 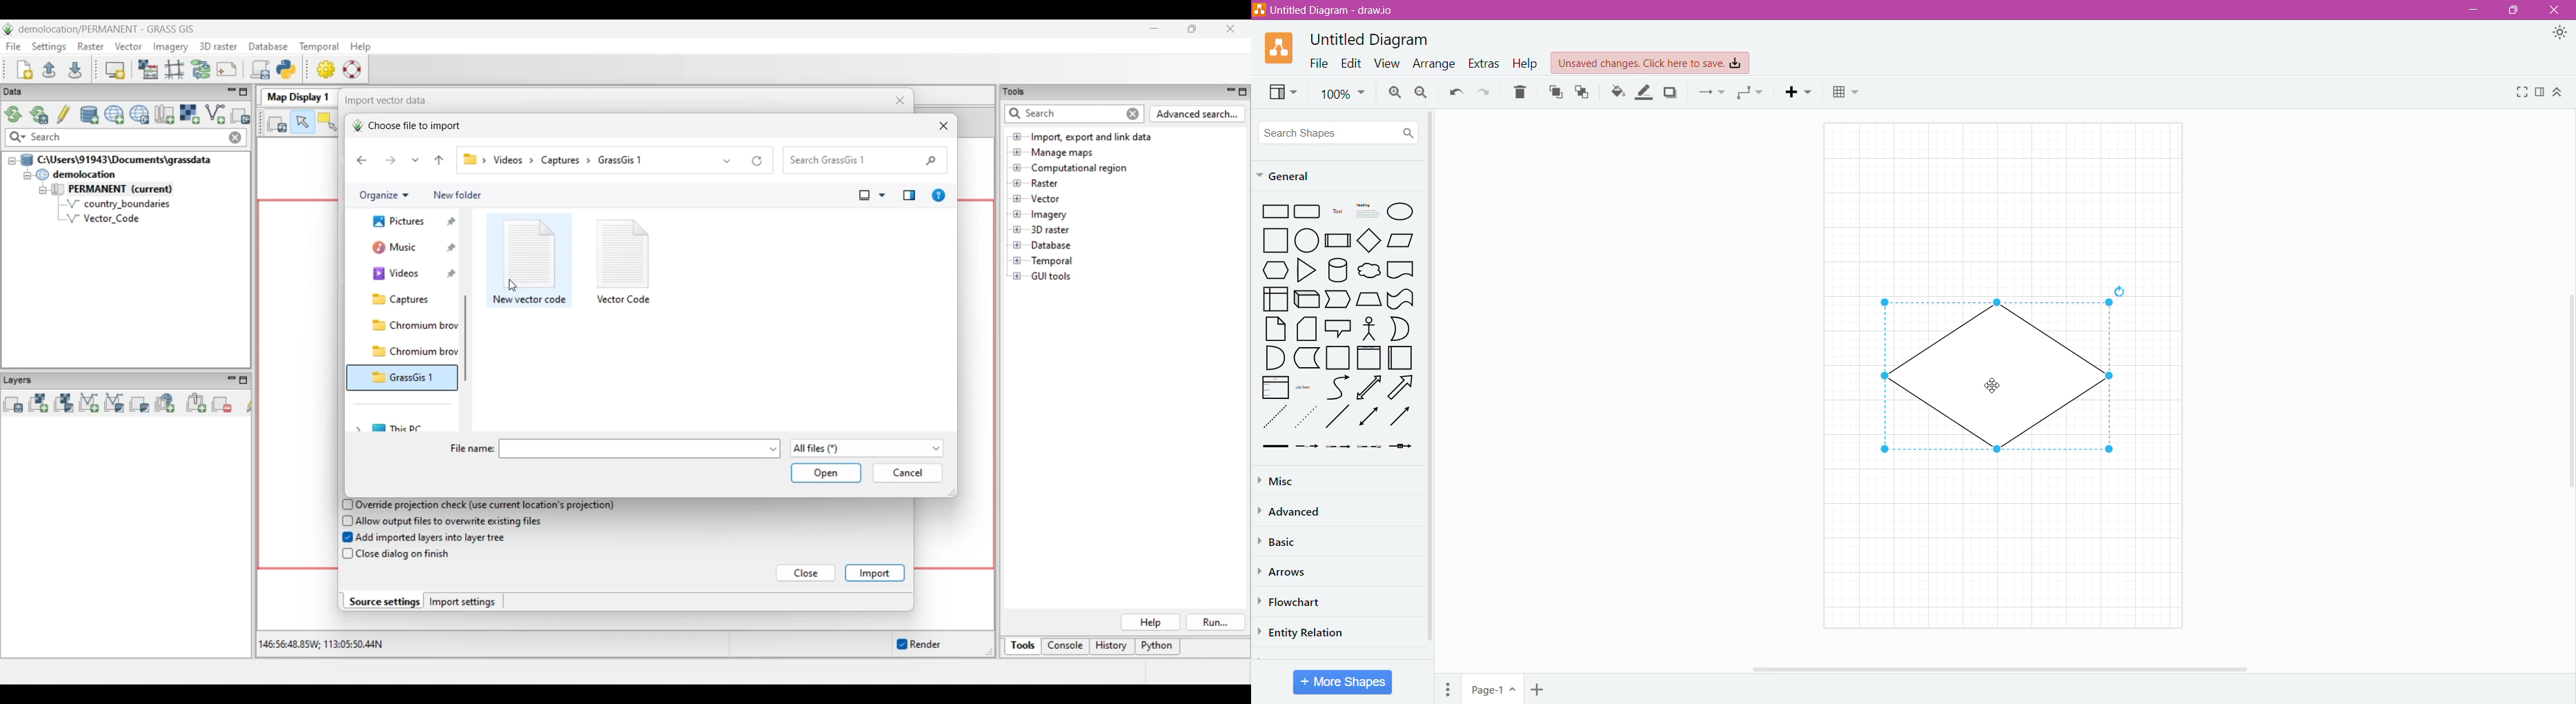 I want to click on Heading with Text, so click(x=1368, y=212).